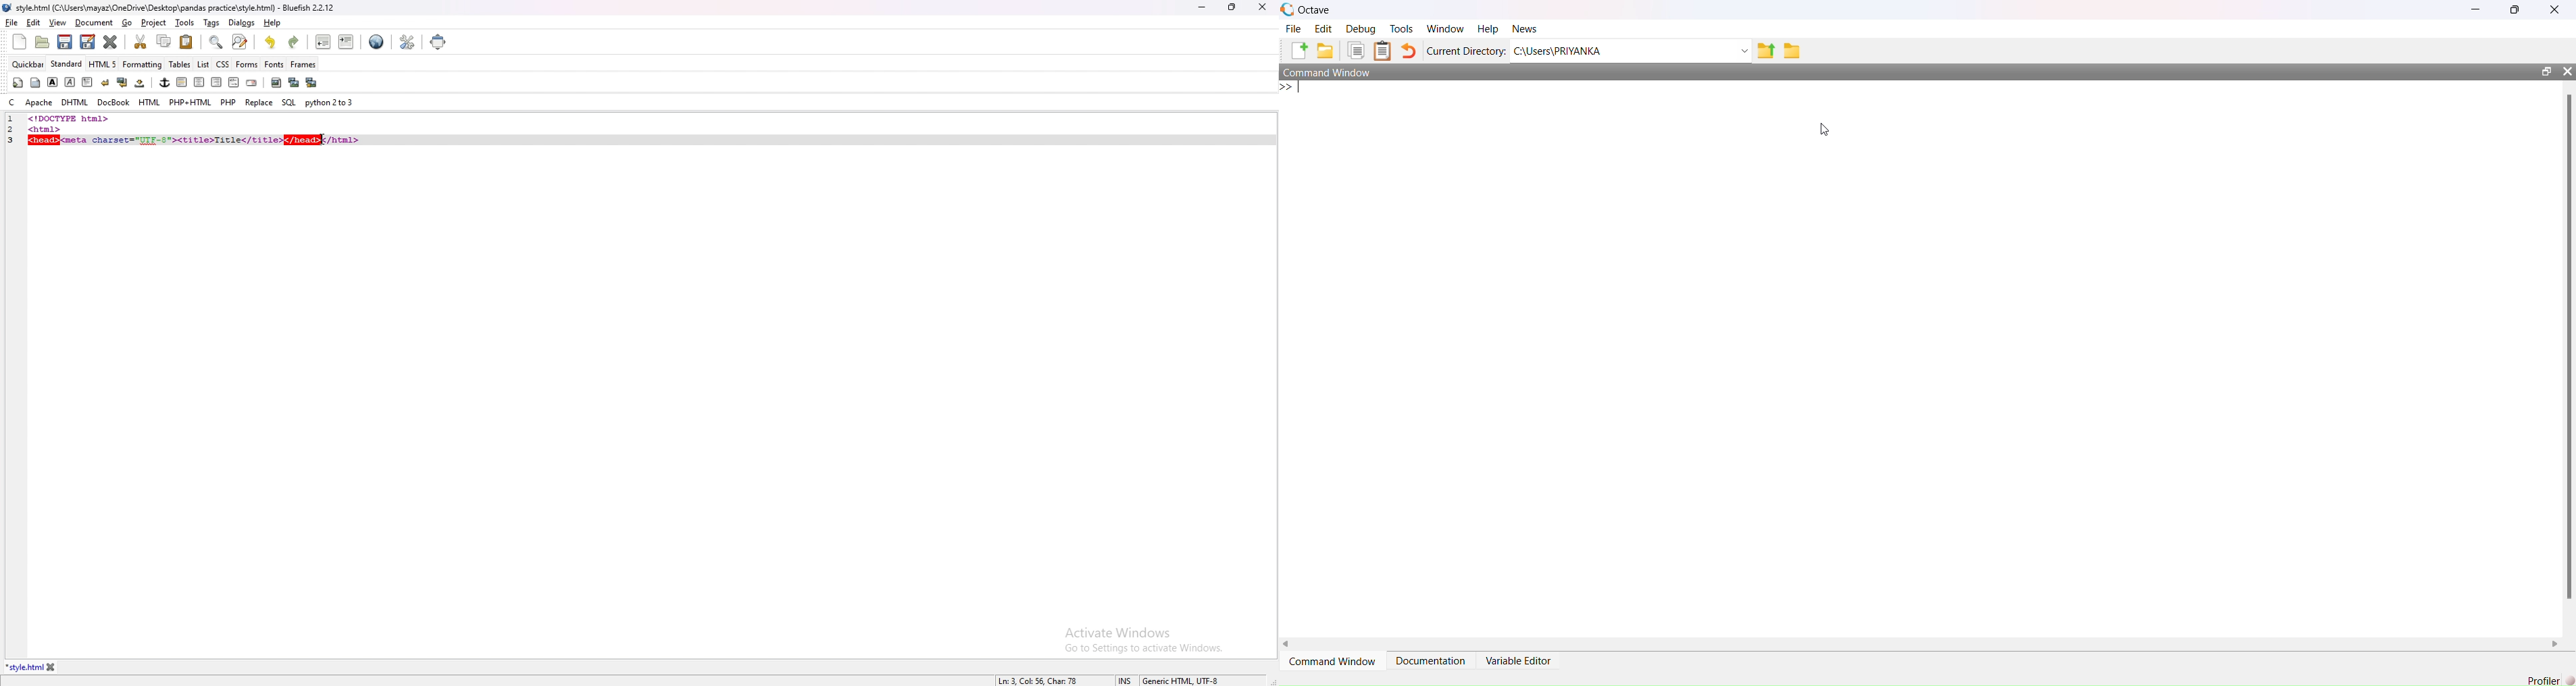 This screenshot has height=700, width=2576. I want to click on quickbar, so click(29, 64).